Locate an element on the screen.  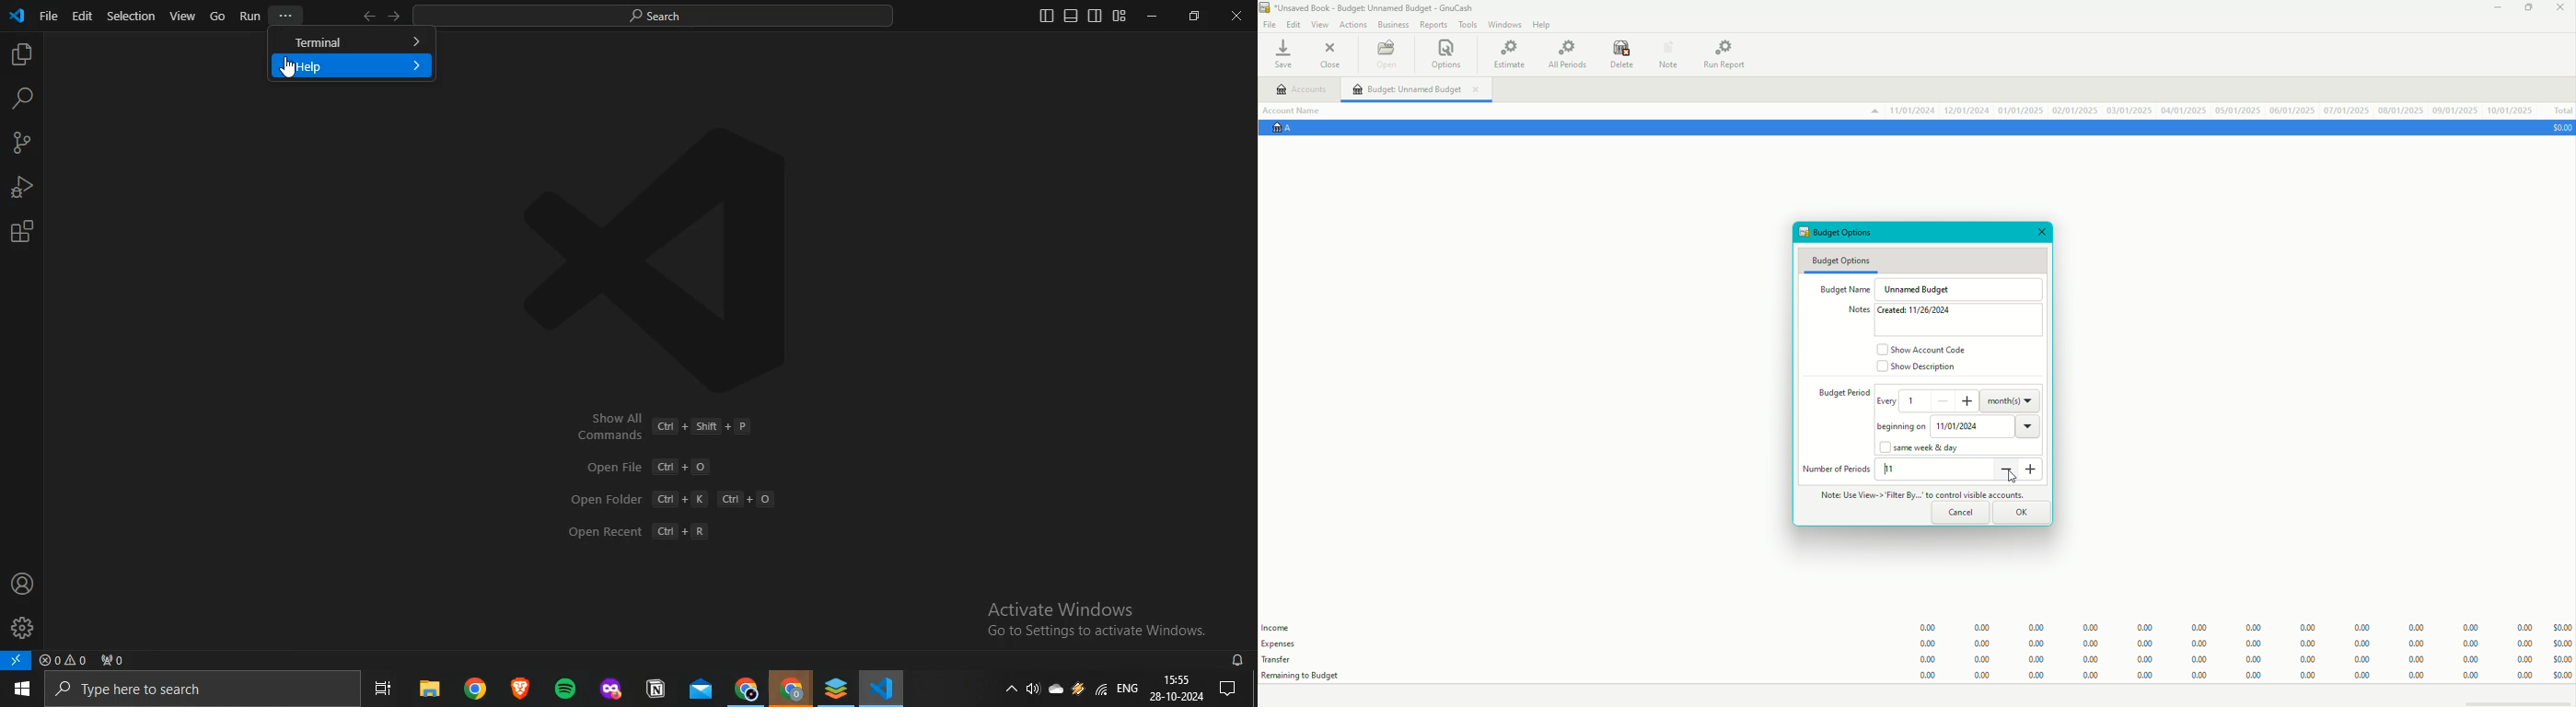
run is located at coordinates (249, 16).